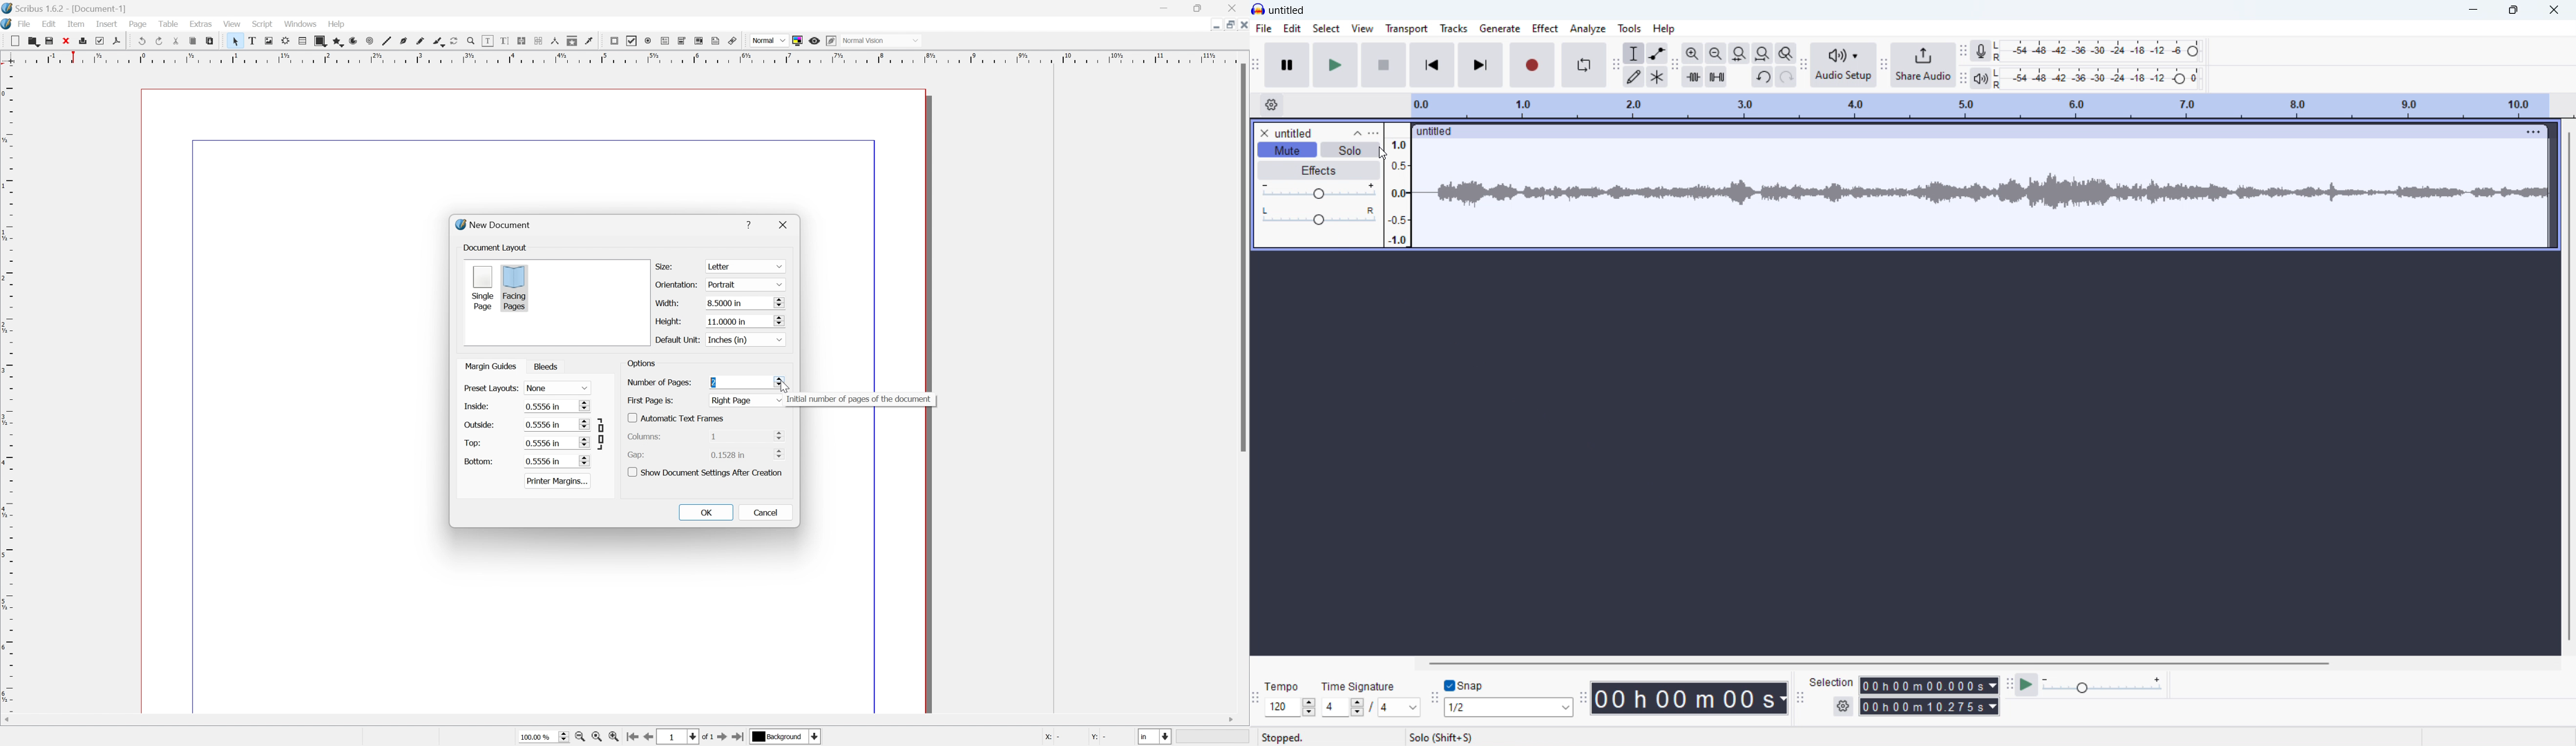 The width and height of the screenshot is (2576, 756). I want to click on none, so click(560, 388).